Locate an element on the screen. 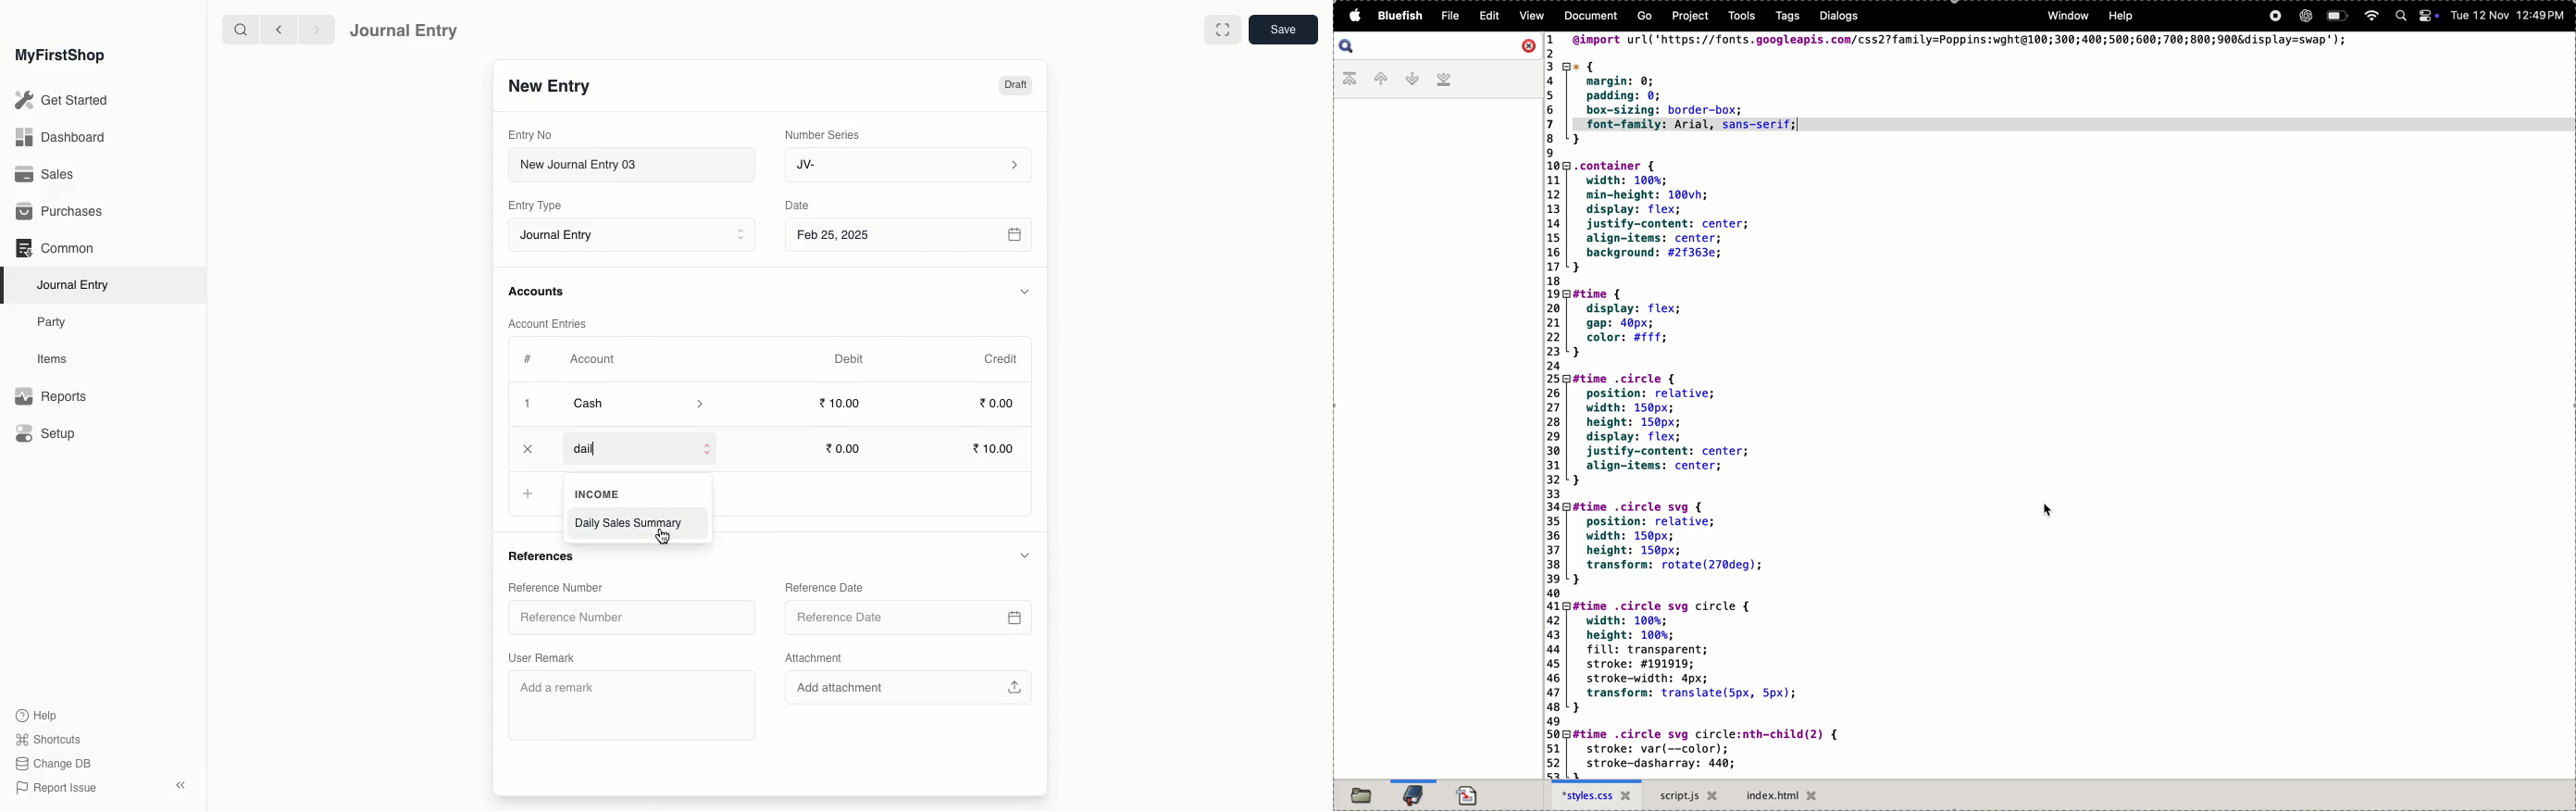  New Entry is located at coordinates (549, 87).